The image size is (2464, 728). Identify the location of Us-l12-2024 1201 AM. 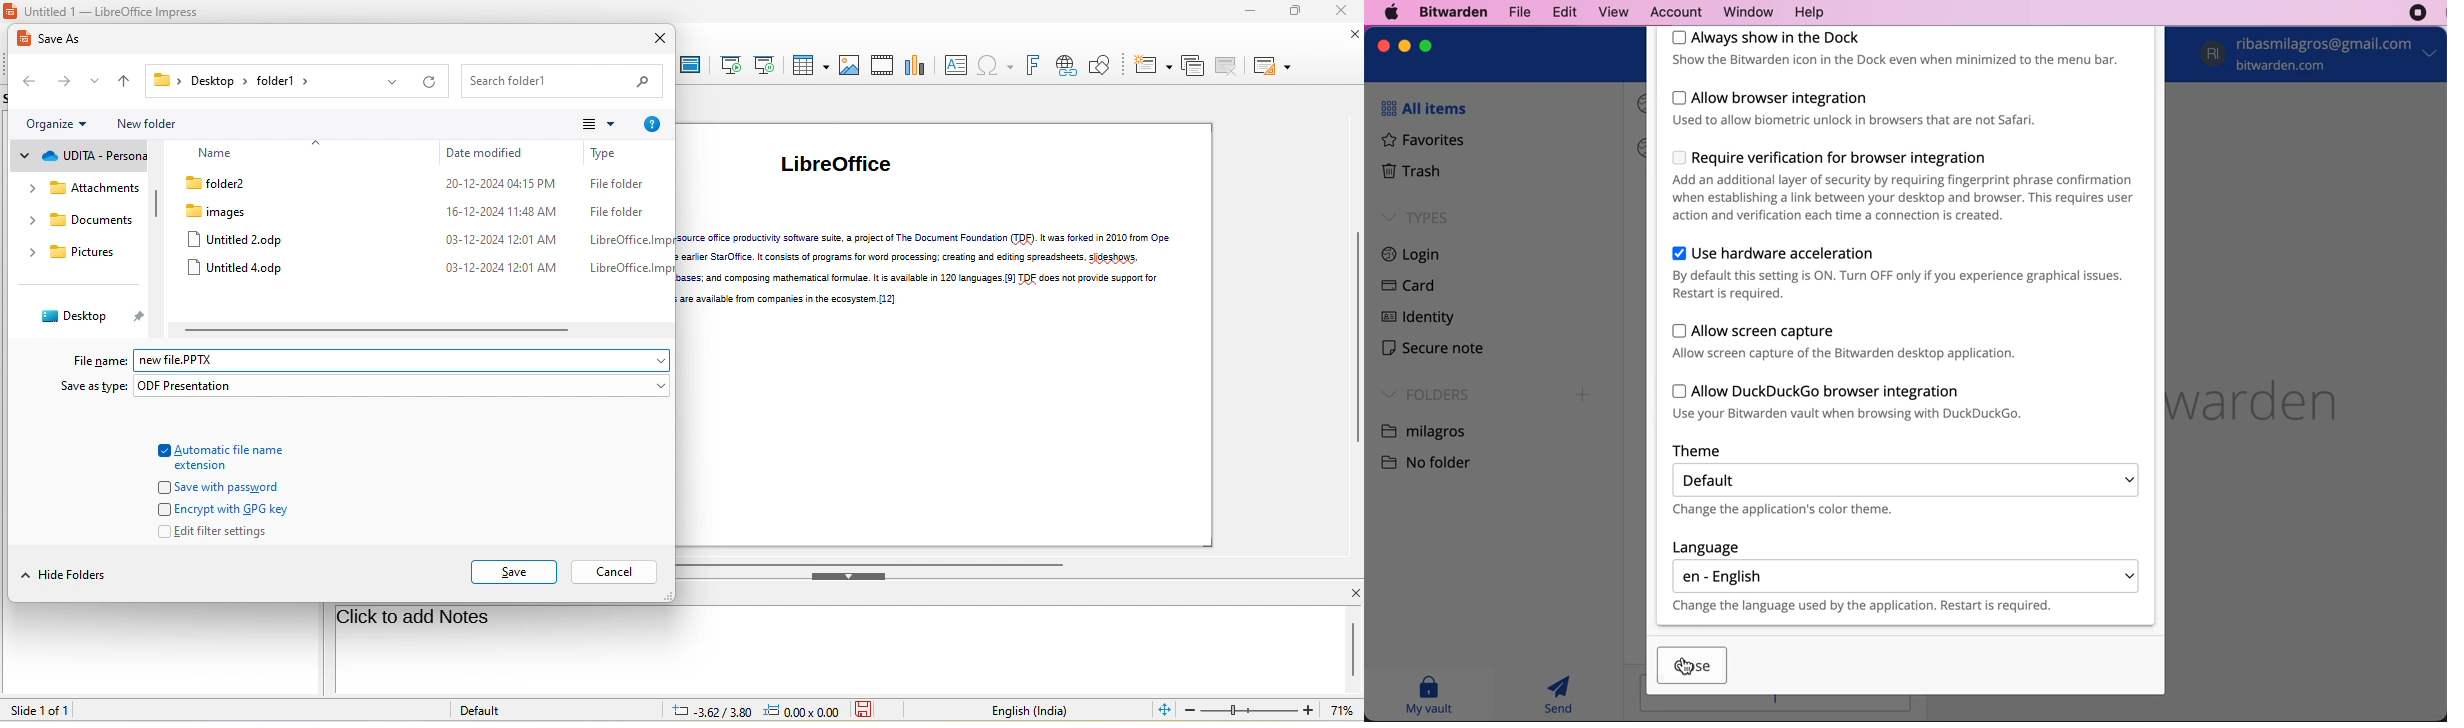
(495, 240).